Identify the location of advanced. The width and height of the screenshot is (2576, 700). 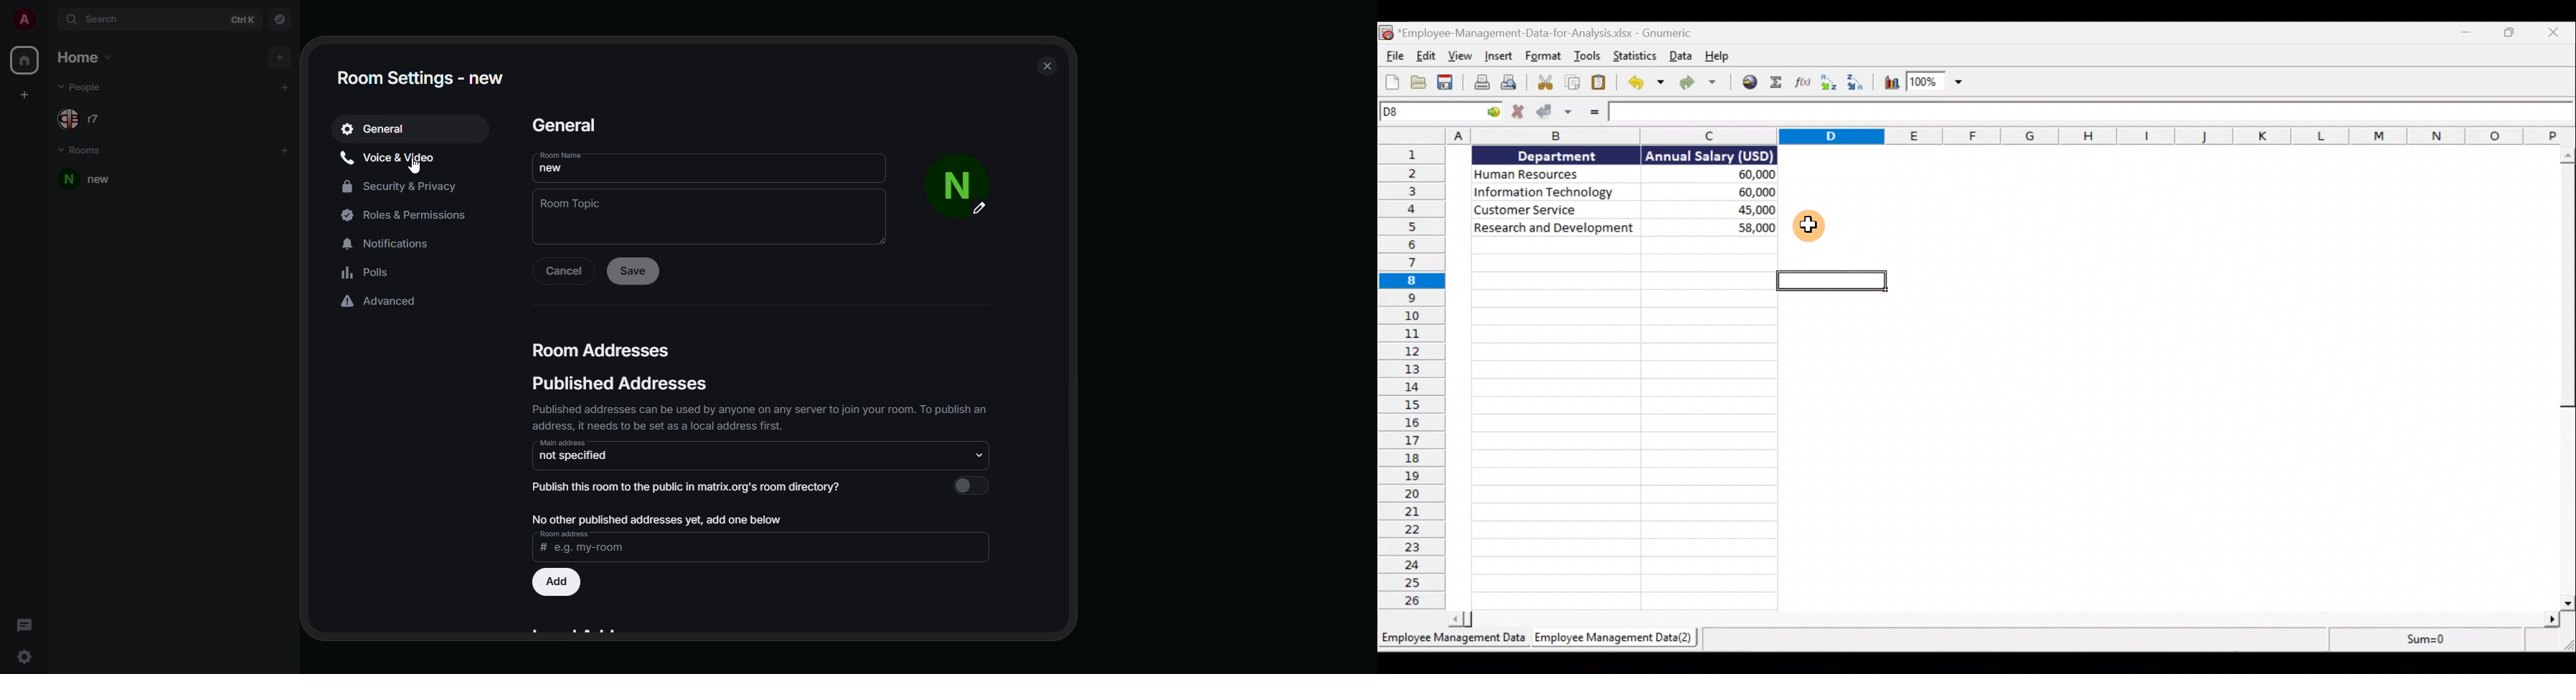
(383, 303).